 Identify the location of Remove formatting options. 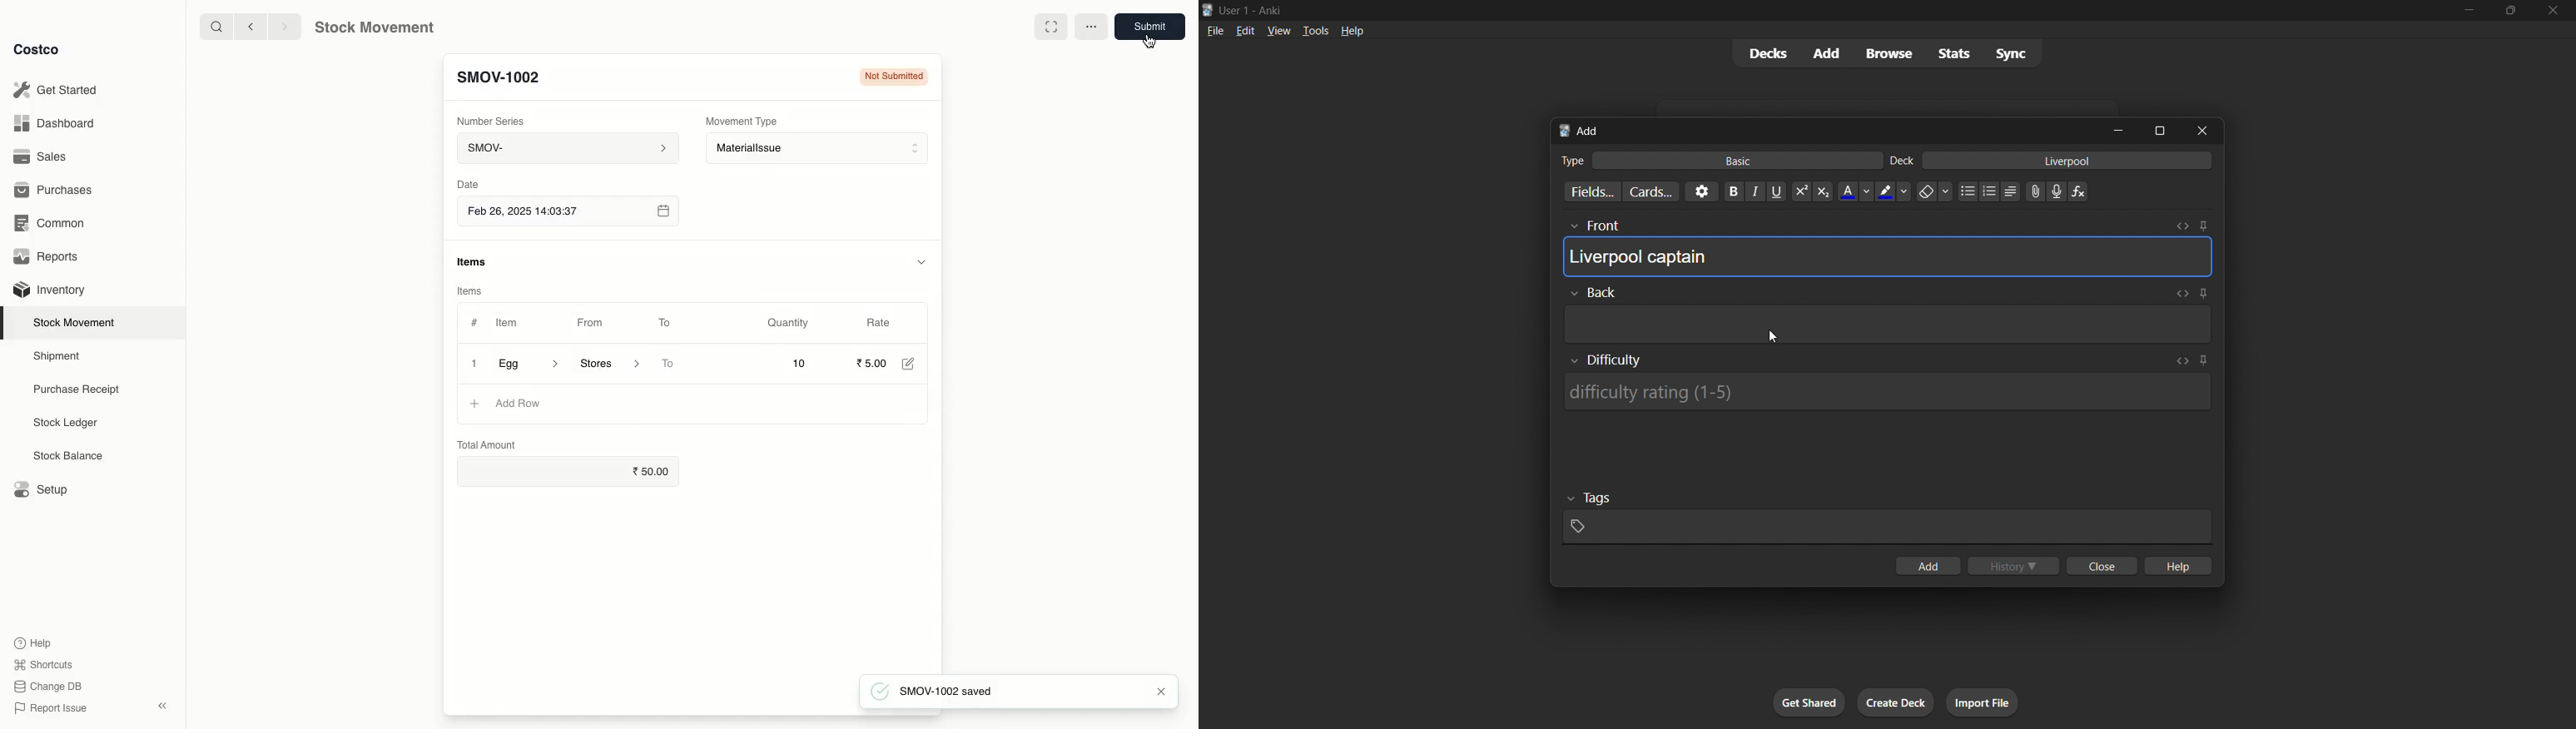
(1936, 192).